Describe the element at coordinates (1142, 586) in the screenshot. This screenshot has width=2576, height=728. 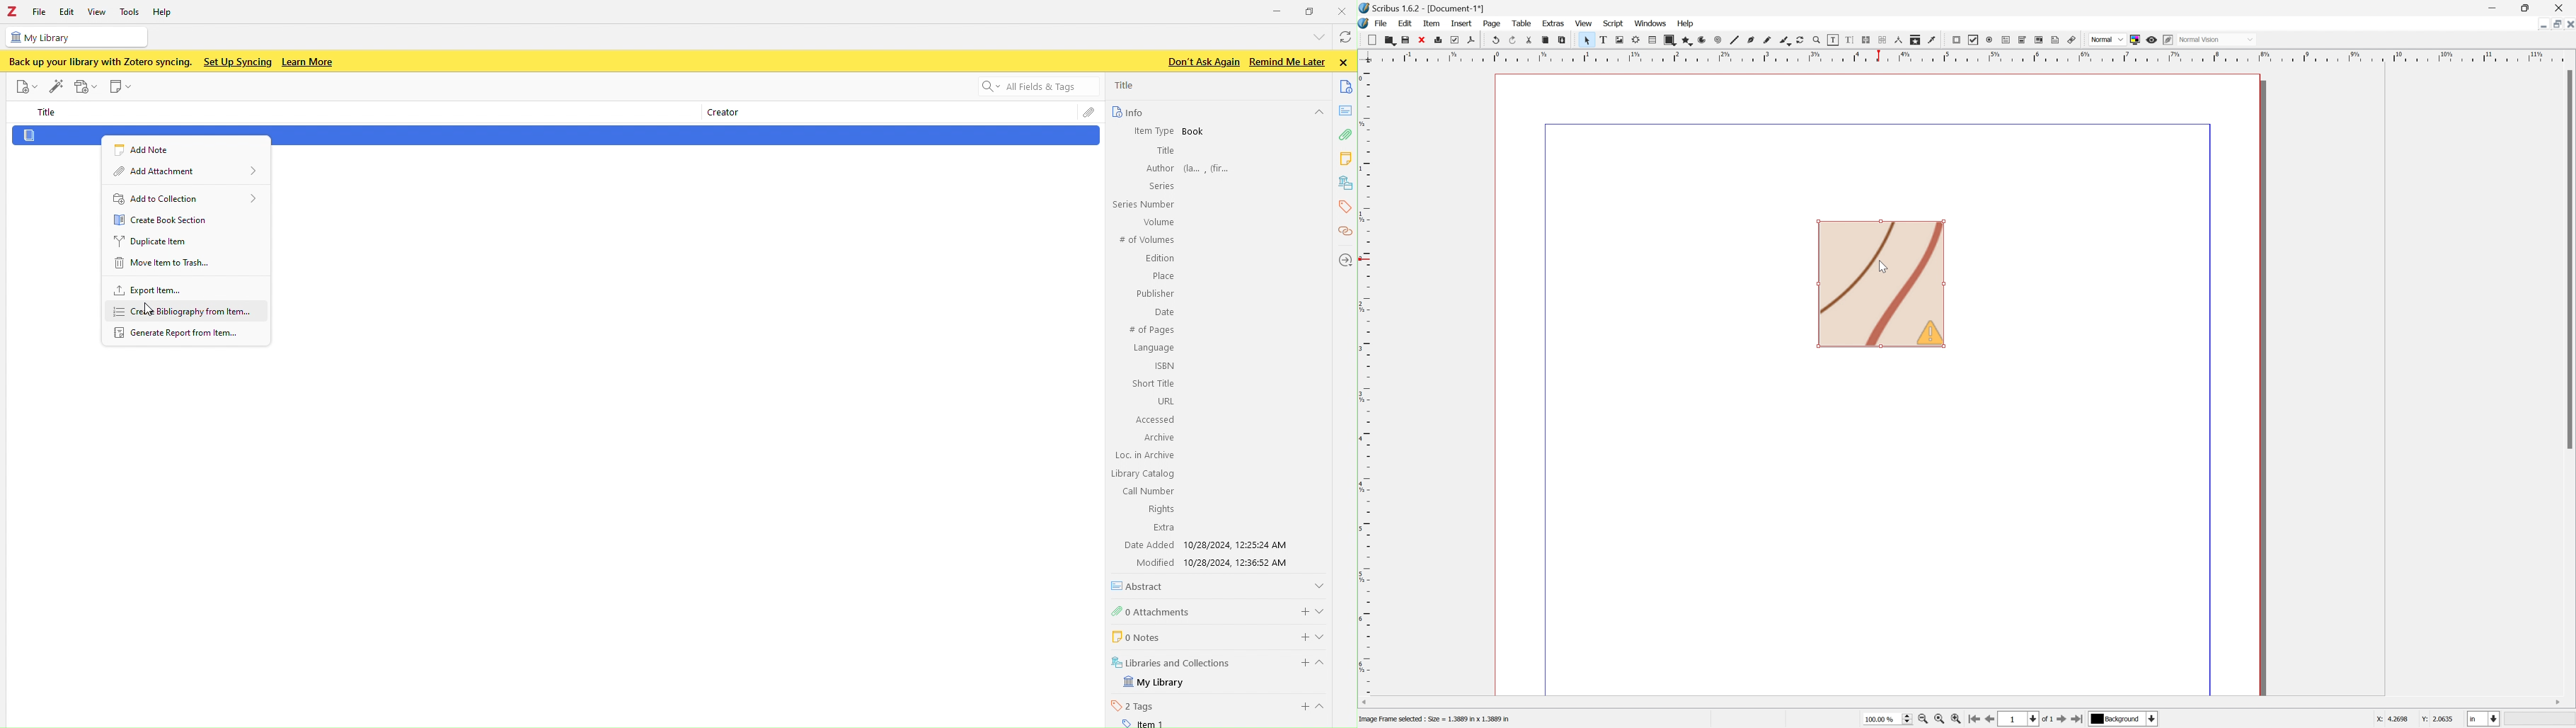
I see `Abstract` at that location.